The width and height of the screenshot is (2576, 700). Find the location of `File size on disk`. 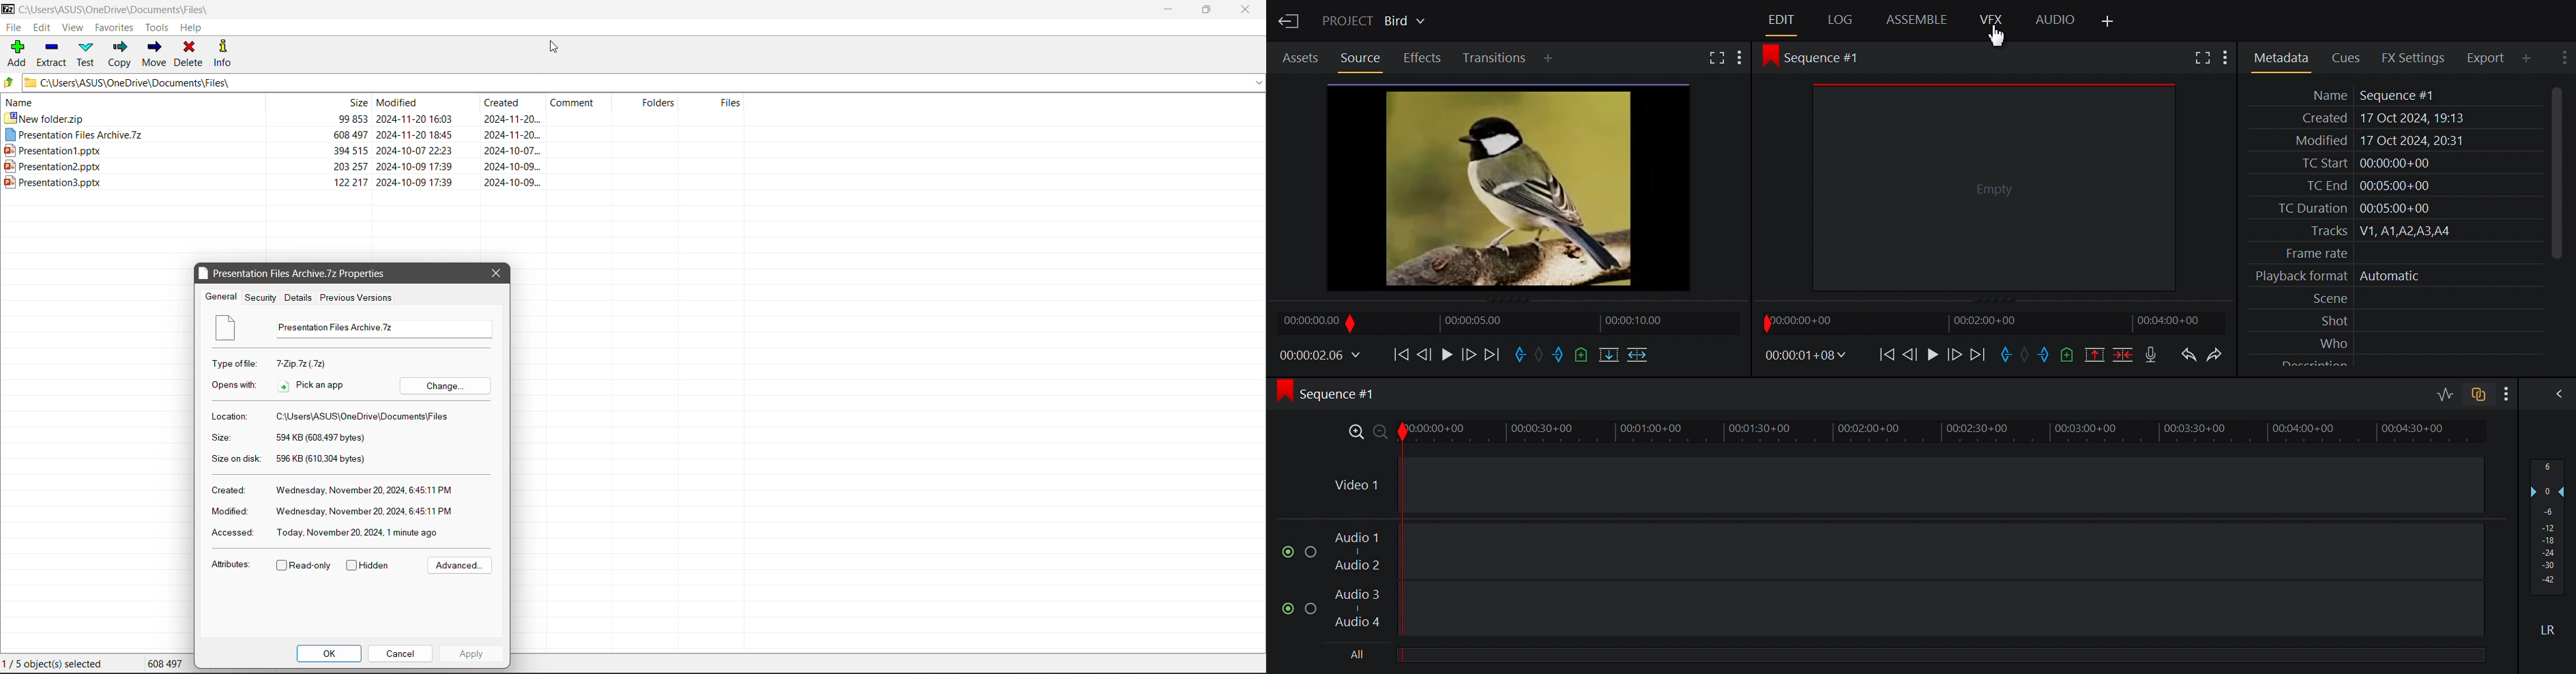

File size on disk is located at coordinates (330, 460).